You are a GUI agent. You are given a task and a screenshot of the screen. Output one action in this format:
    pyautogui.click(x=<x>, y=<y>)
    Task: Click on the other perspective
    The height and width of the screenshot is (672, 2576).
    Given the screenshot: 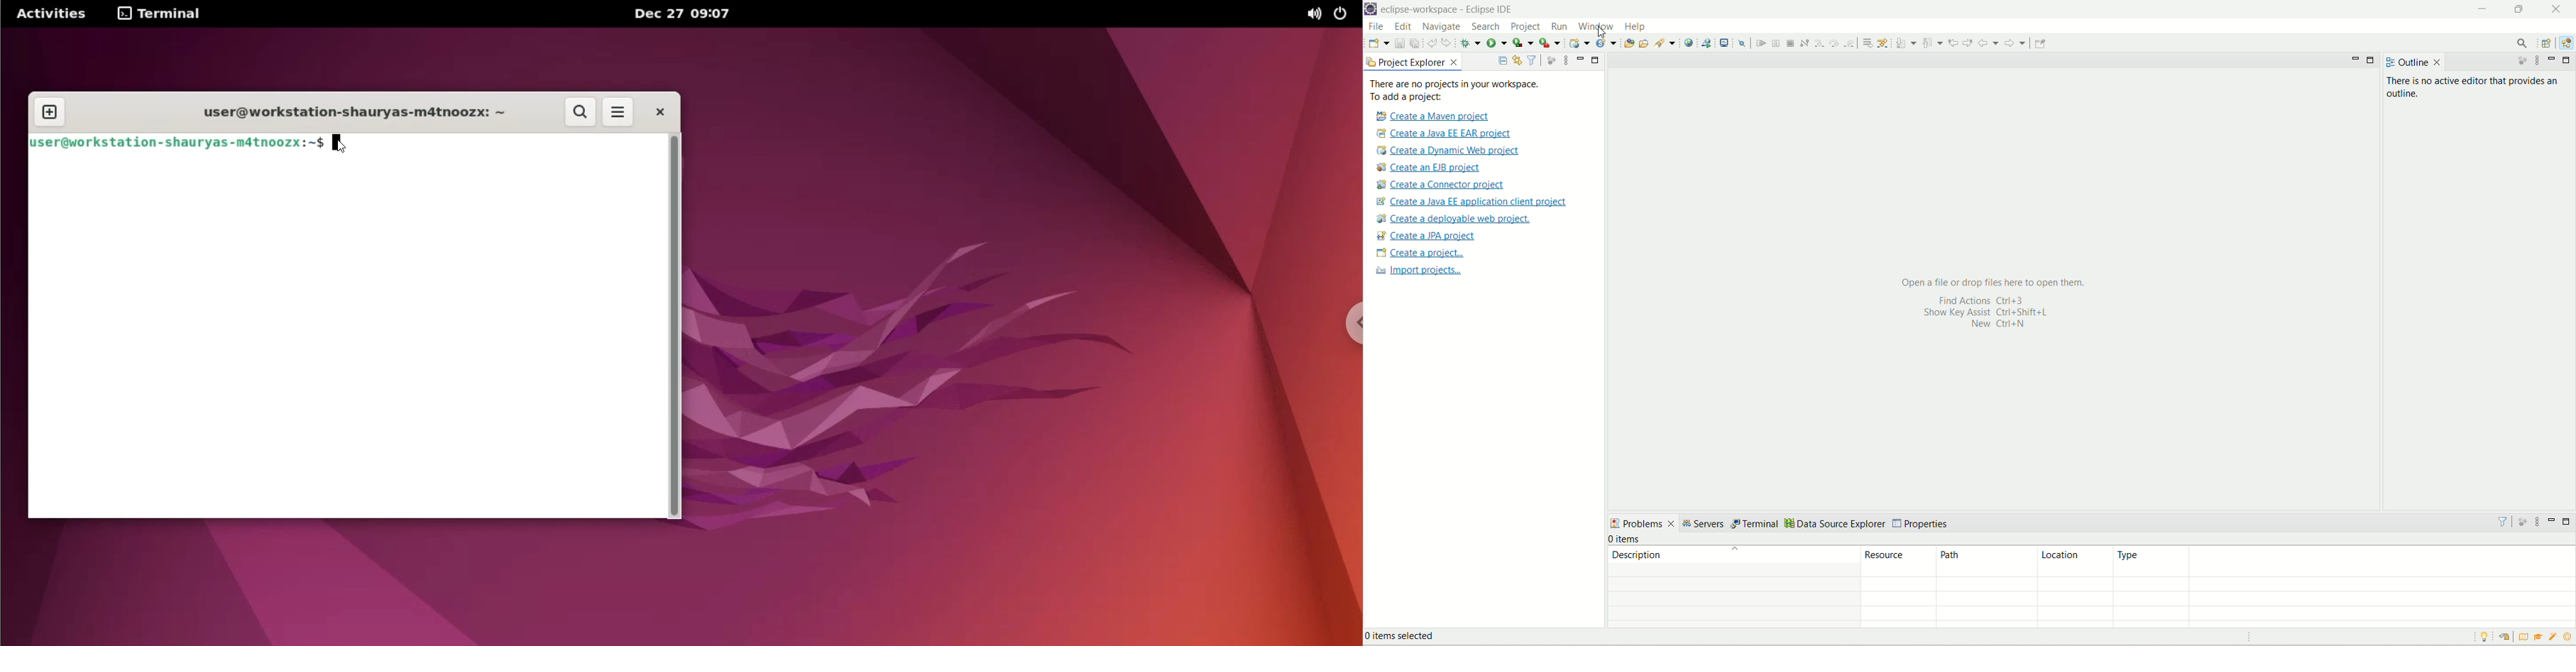 What is the action you would take?
    pyautogui.click(x=2548, y=44)
    